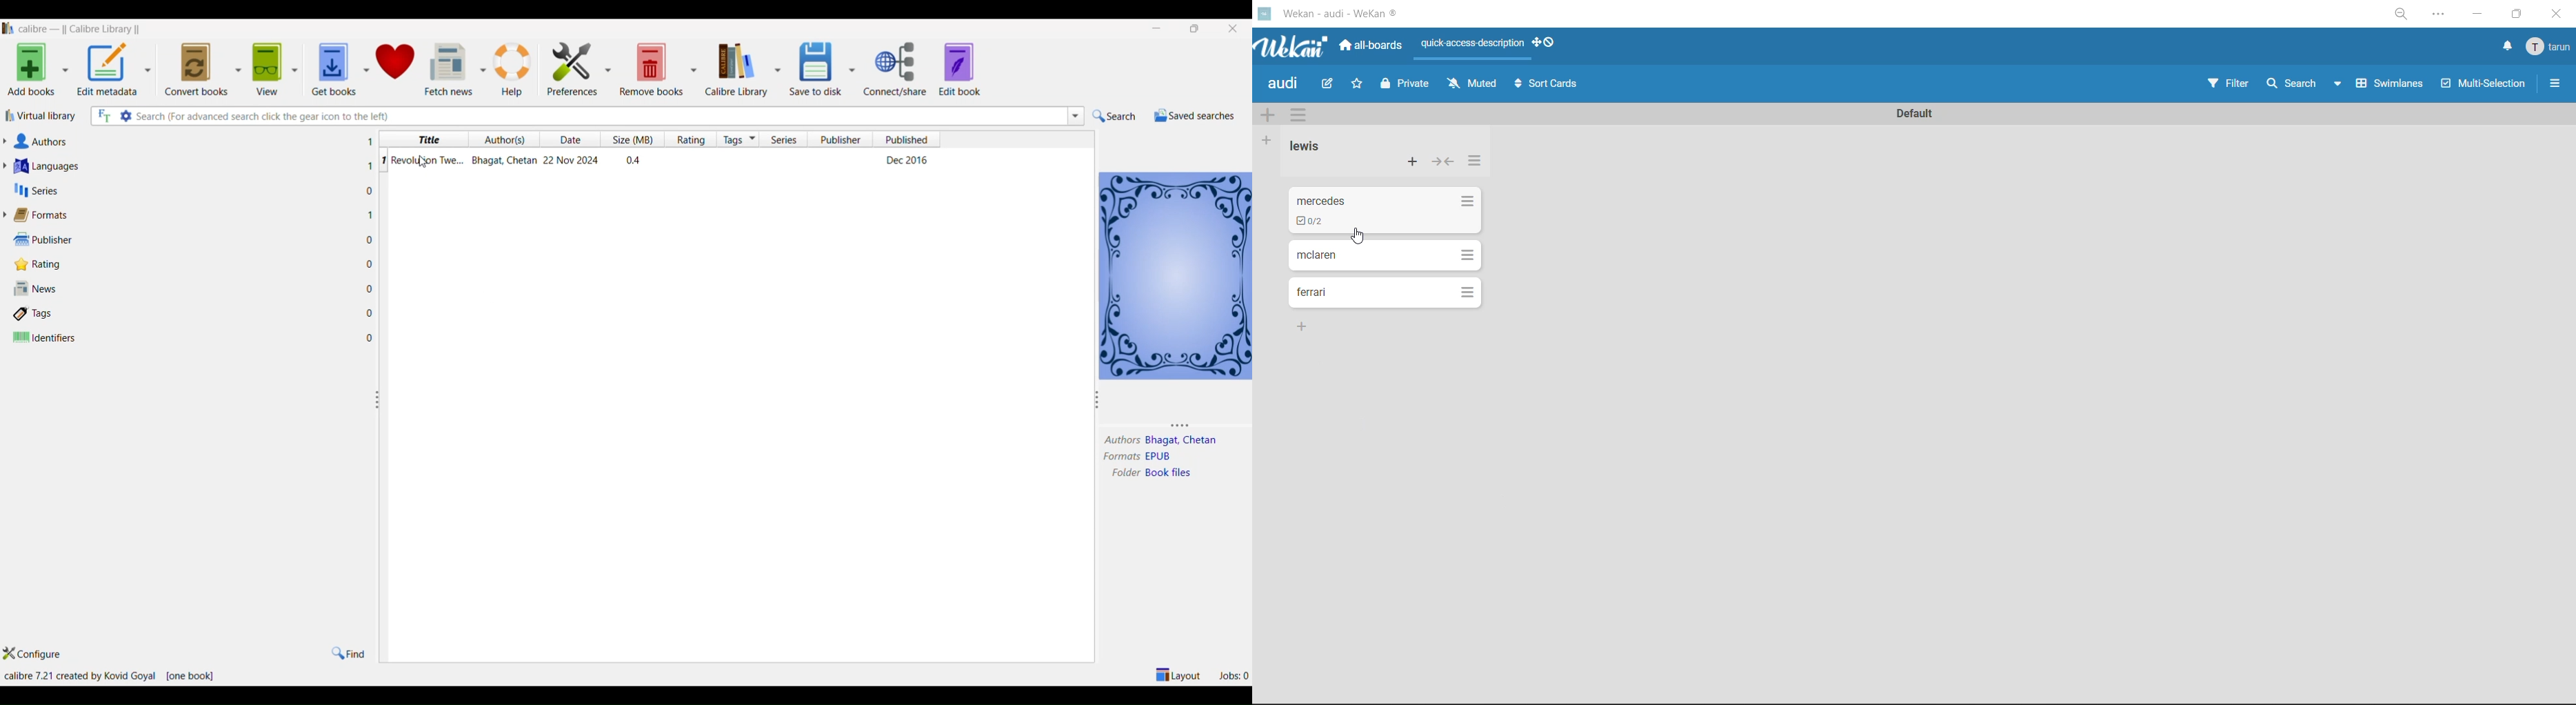 The image size is (2576, 728). Describe the element at coordinates (426, 140) in the screenshot. I see `title` at that location.